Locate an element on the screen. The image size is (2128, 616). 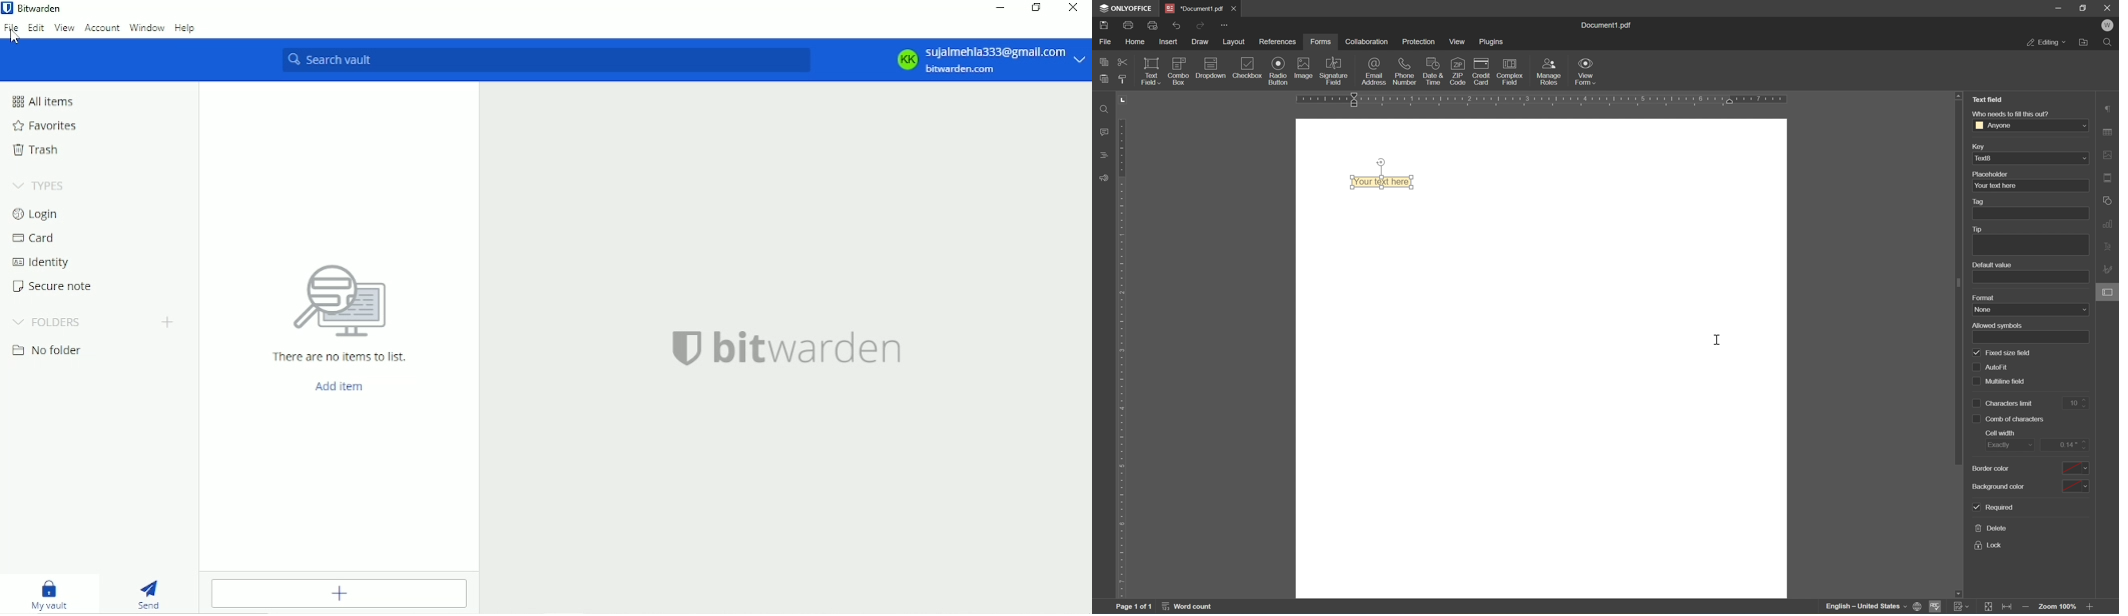
Folders is located at coordinates (49, 321).